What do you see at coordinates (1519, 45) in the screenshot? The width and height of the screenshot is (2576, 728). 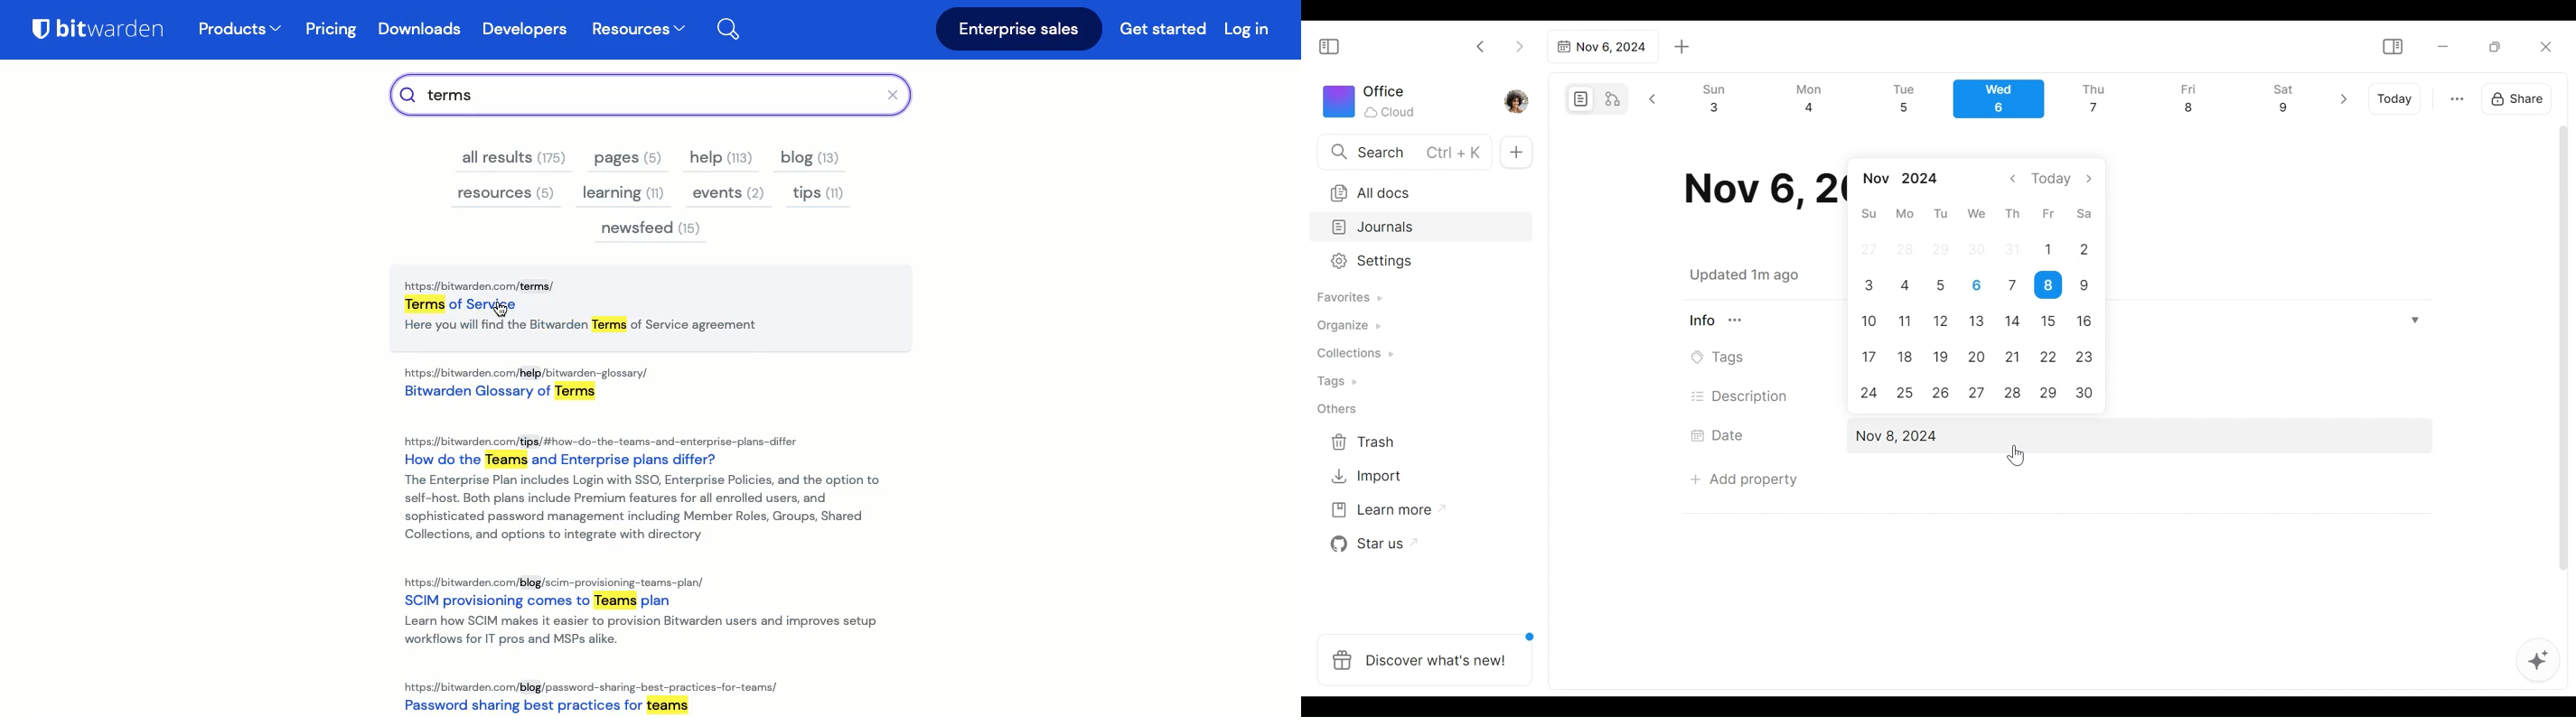 I see `Click to go forward` at bounding box center [1519, 45].